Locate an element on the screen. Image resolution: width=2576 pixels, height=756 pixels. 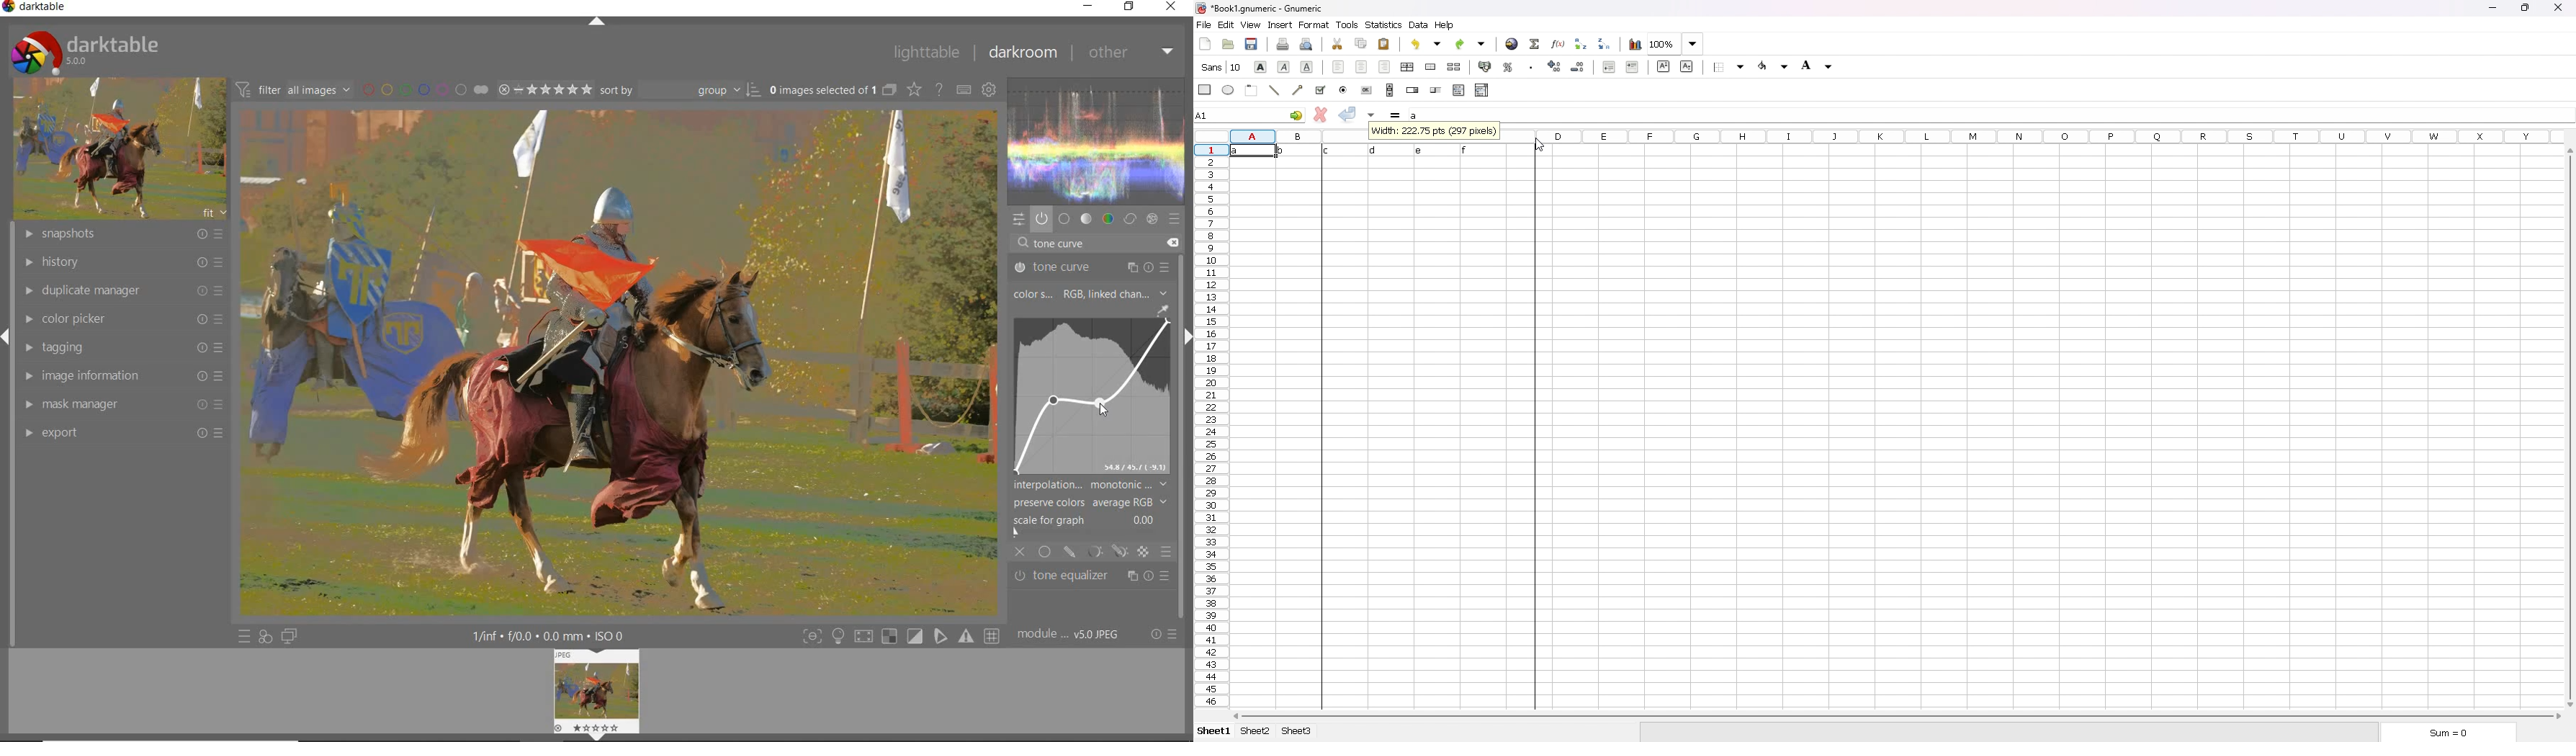
minimize is located at coordinates (2492, 9).